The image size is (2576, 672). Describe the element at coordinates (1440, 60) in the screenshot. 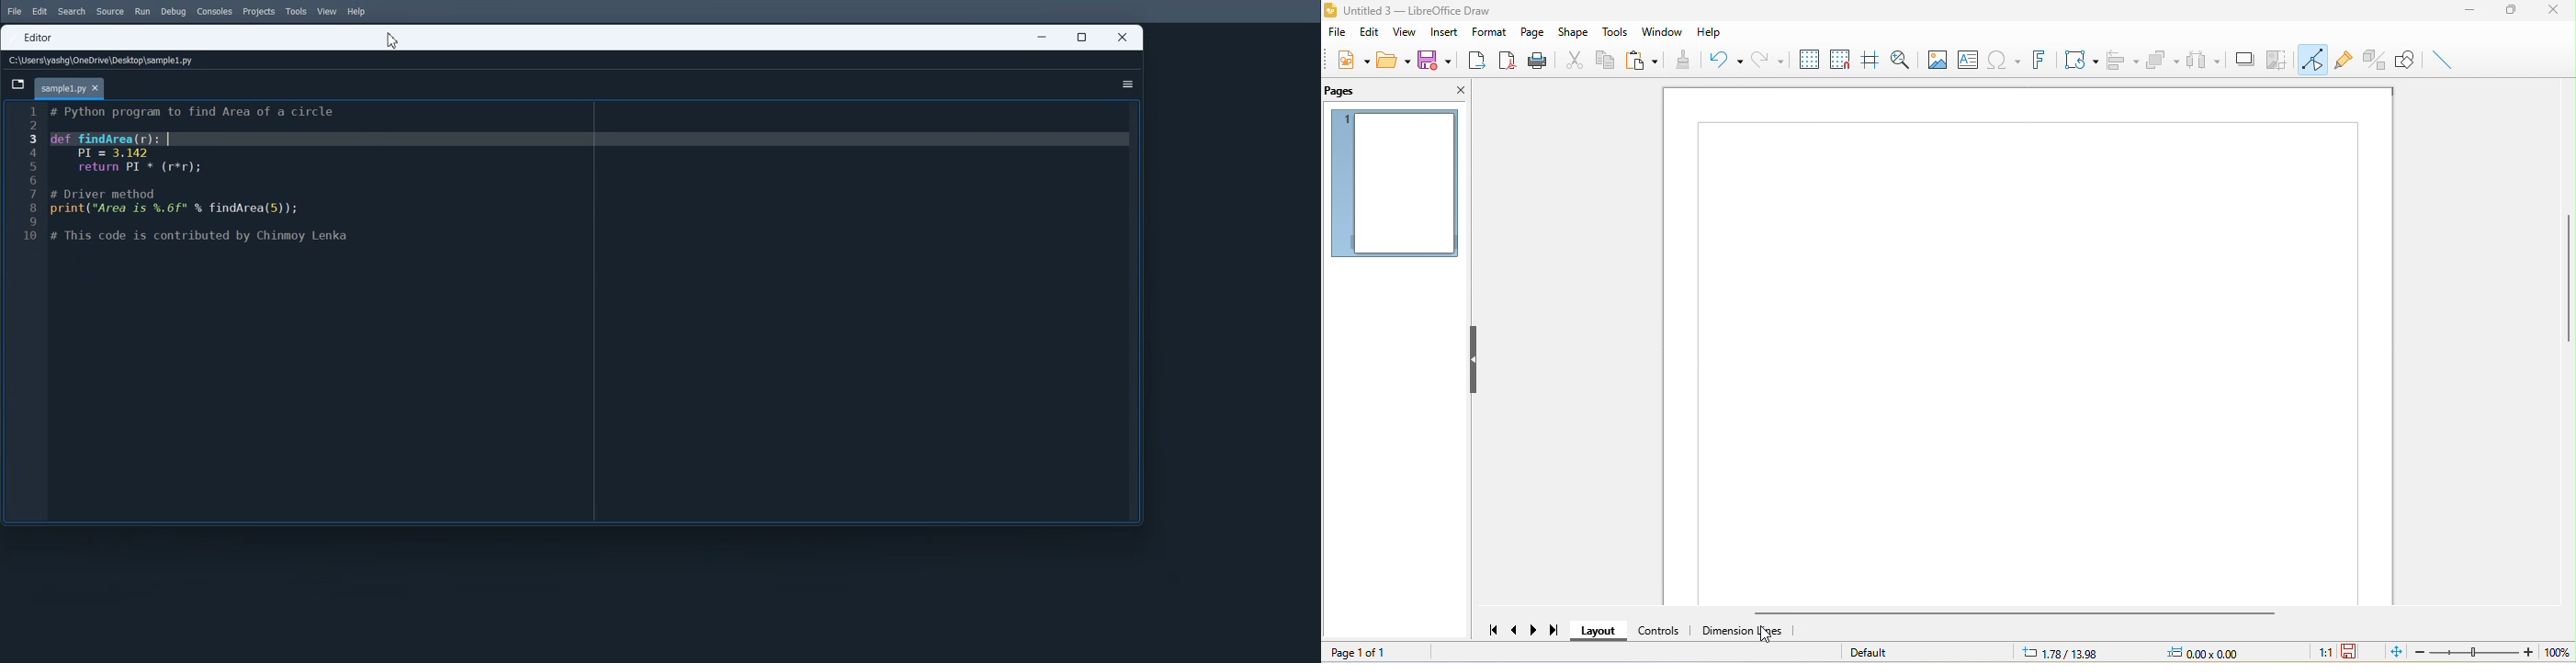

I see `save` at that location.